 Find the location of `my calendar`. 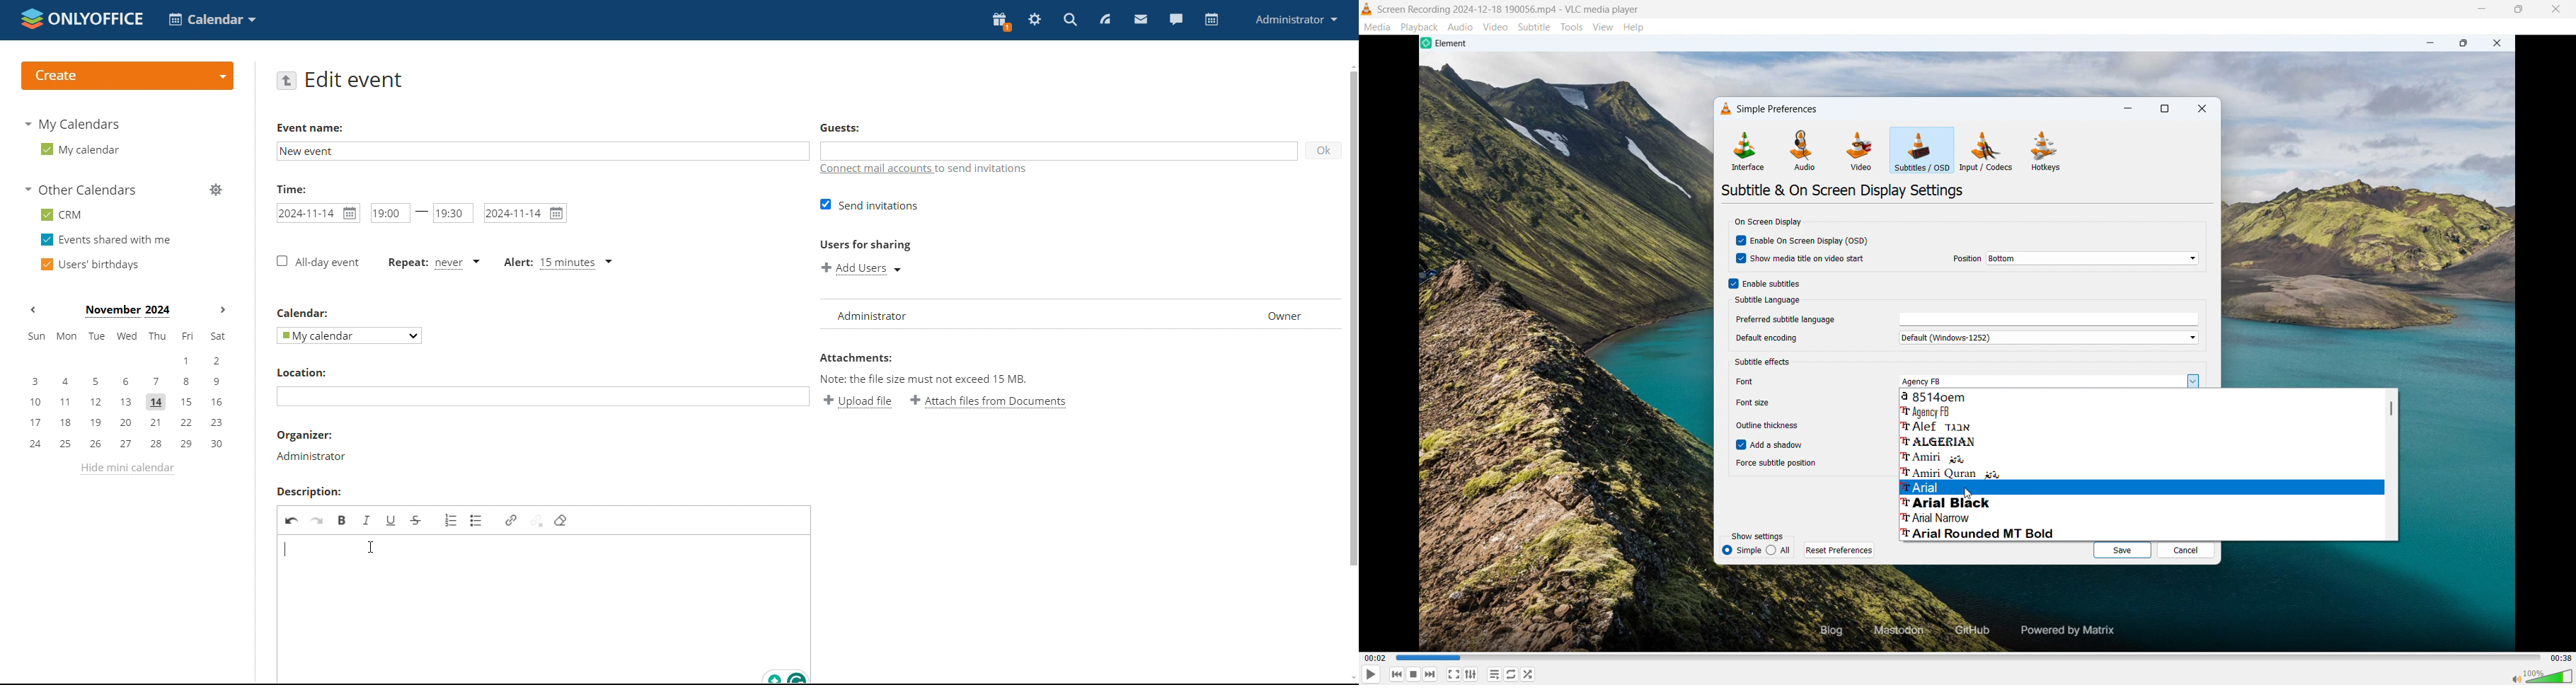

my calendar is located at coordinates (81, 149).